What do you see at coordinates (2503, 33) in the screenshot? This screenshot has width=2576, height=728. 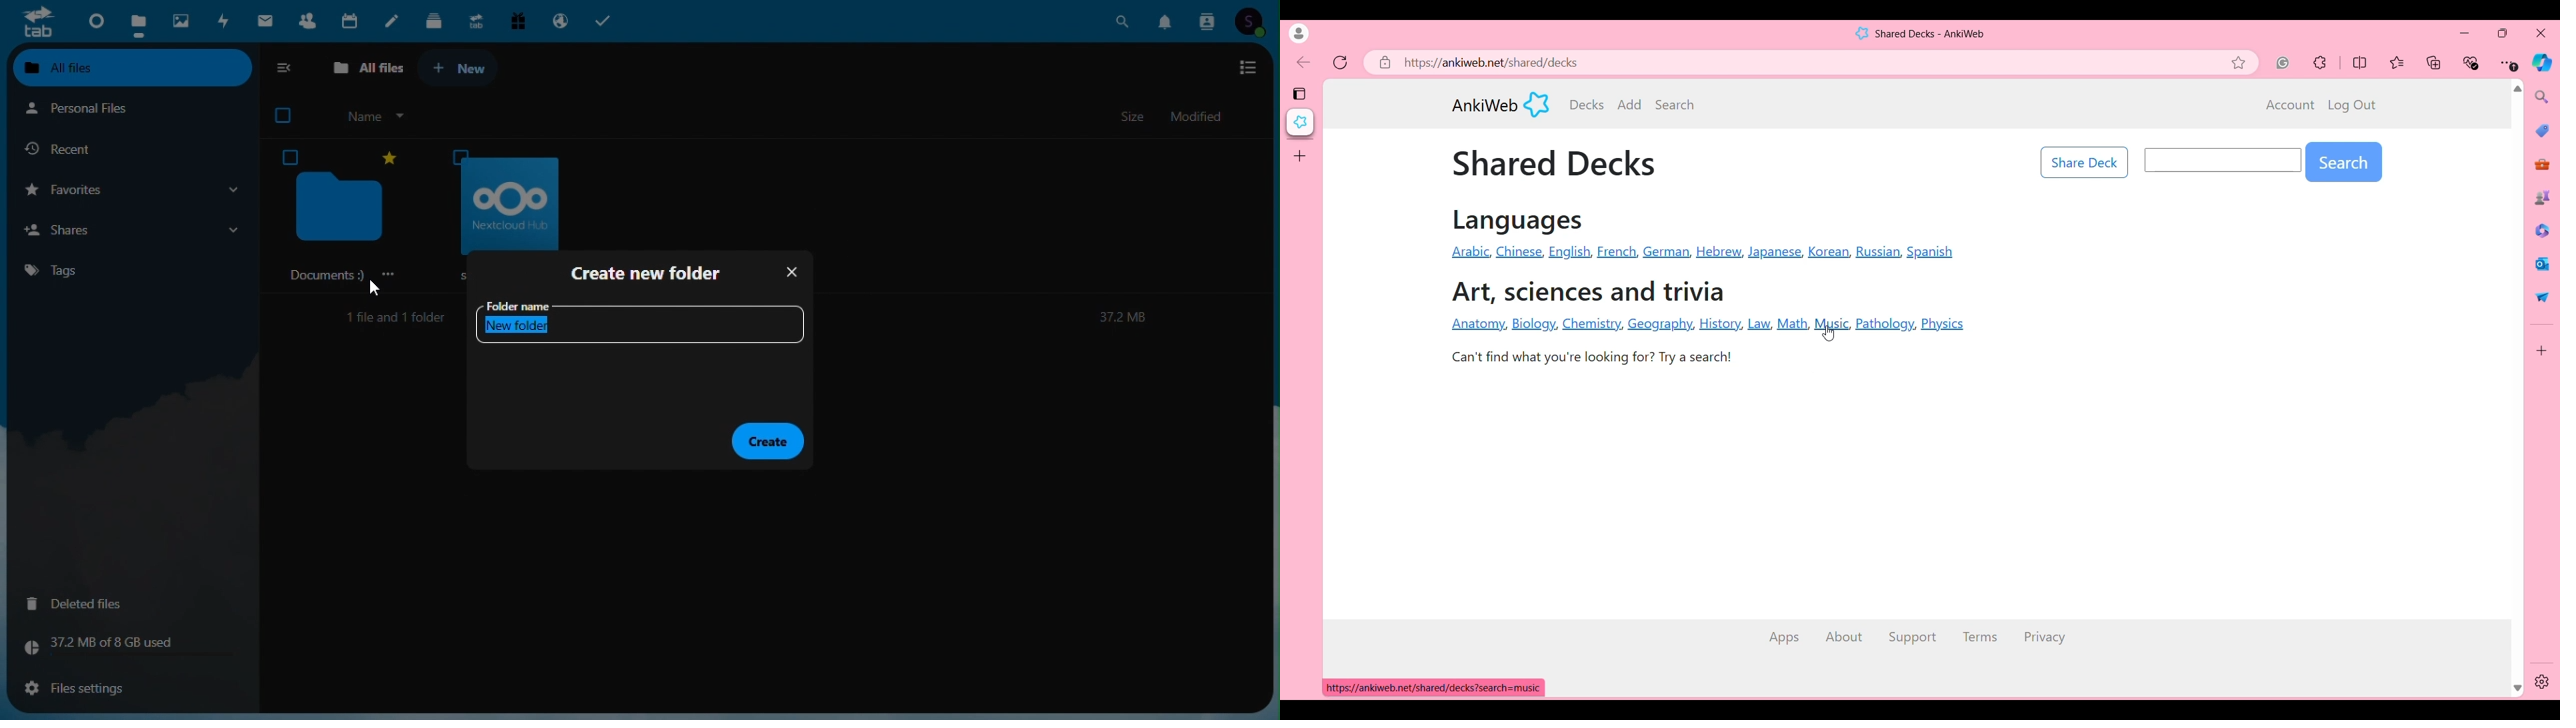 I see `Show browser in a smaller tab` at bounding box center [2503, 33].